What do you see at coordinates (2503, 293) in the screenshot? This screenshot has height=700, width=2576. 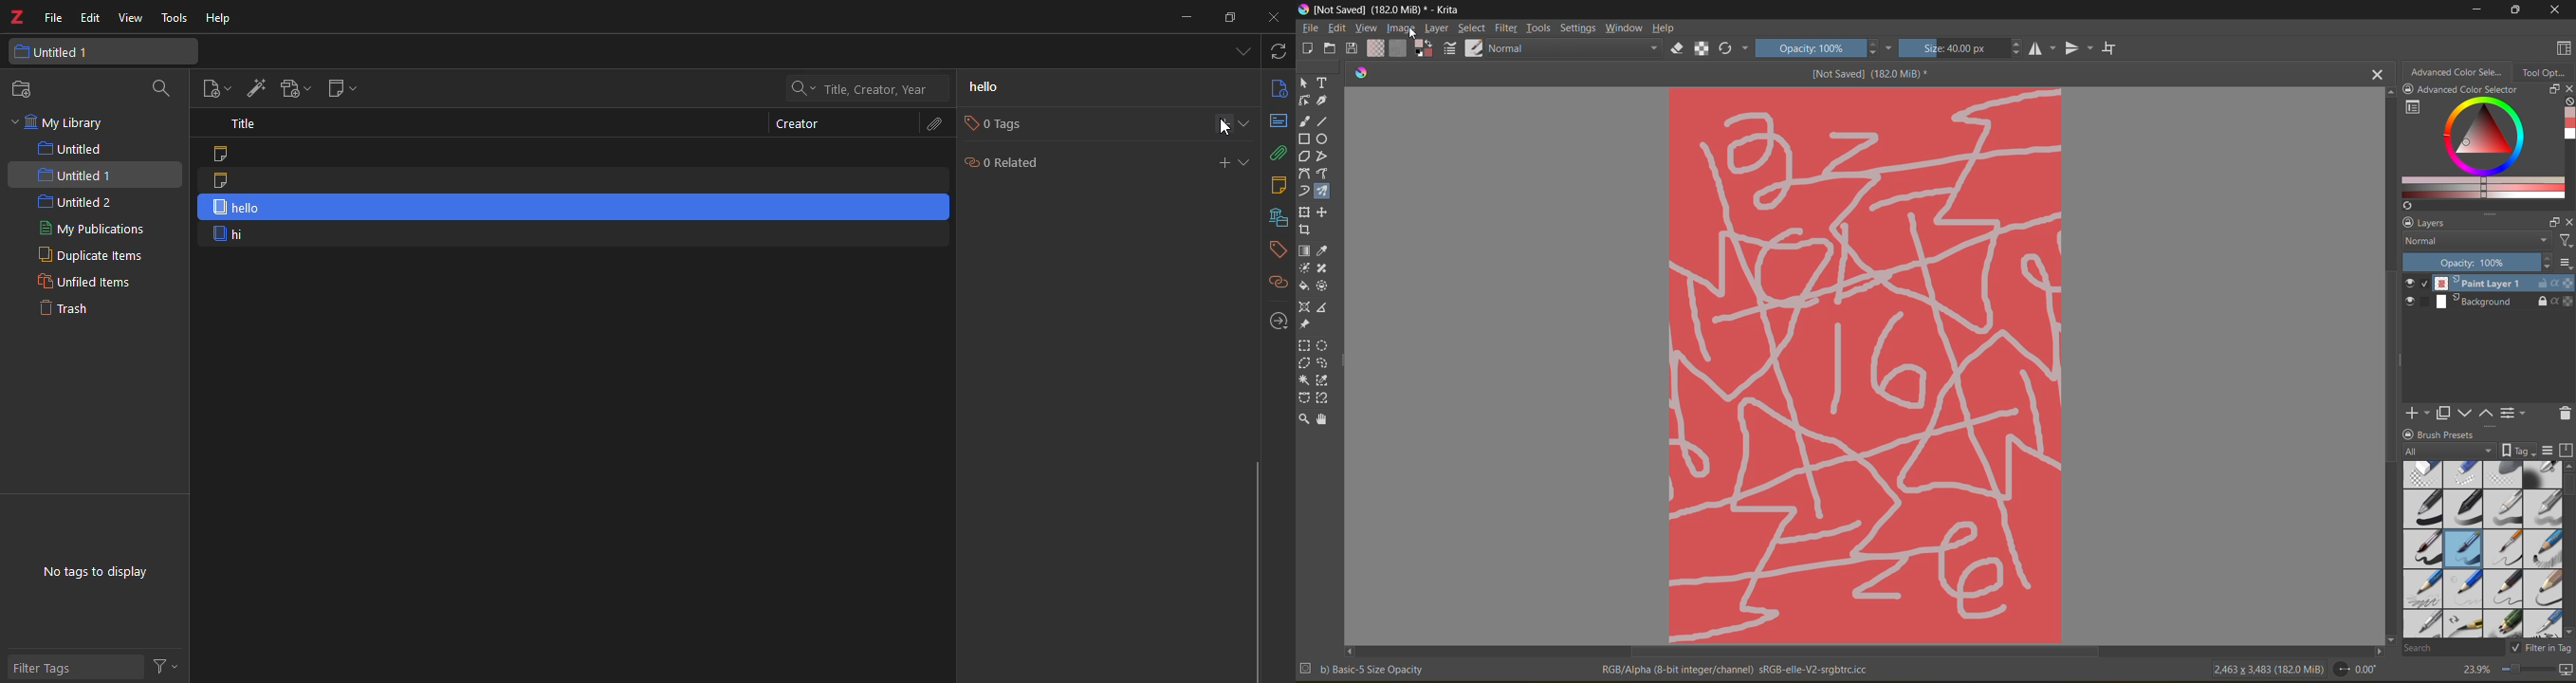 I see `layers` at bounding box center [2503, 293].